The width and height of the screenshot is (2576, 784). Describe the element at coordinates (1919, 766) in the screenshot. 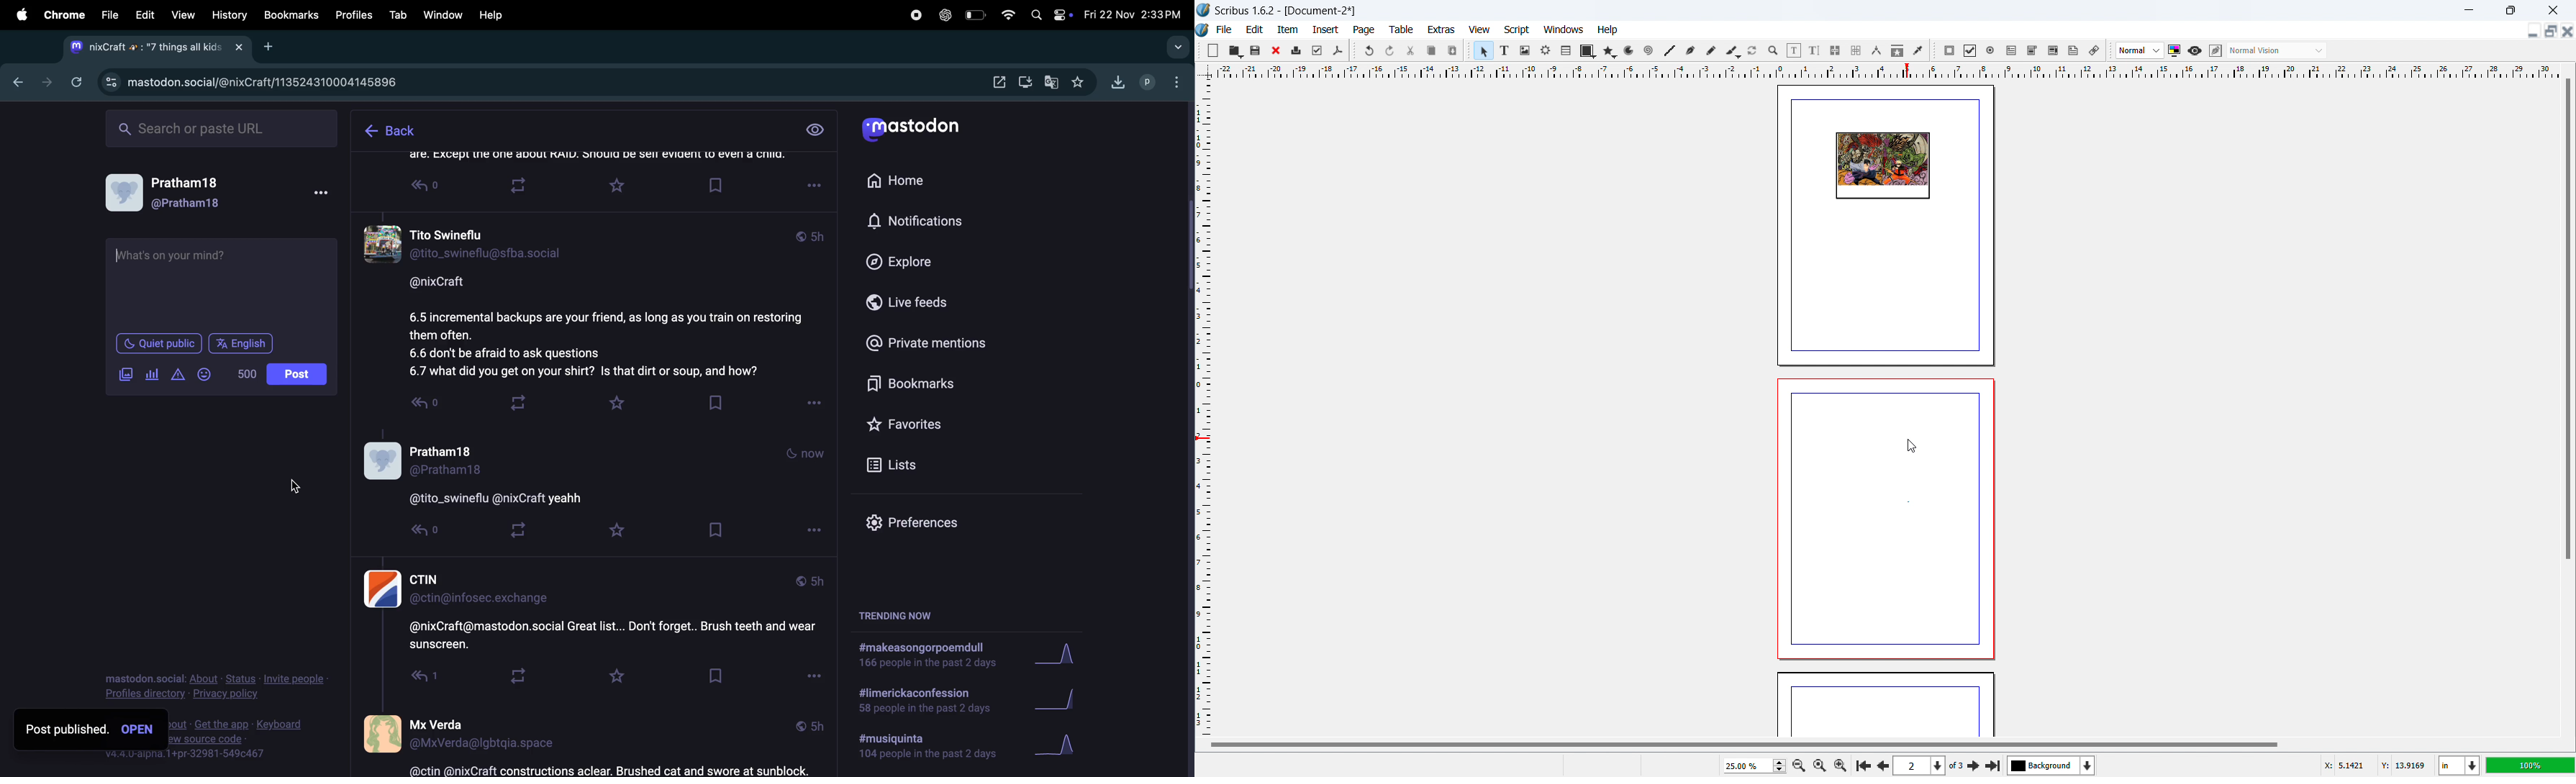

I see `select the current page` at that location.